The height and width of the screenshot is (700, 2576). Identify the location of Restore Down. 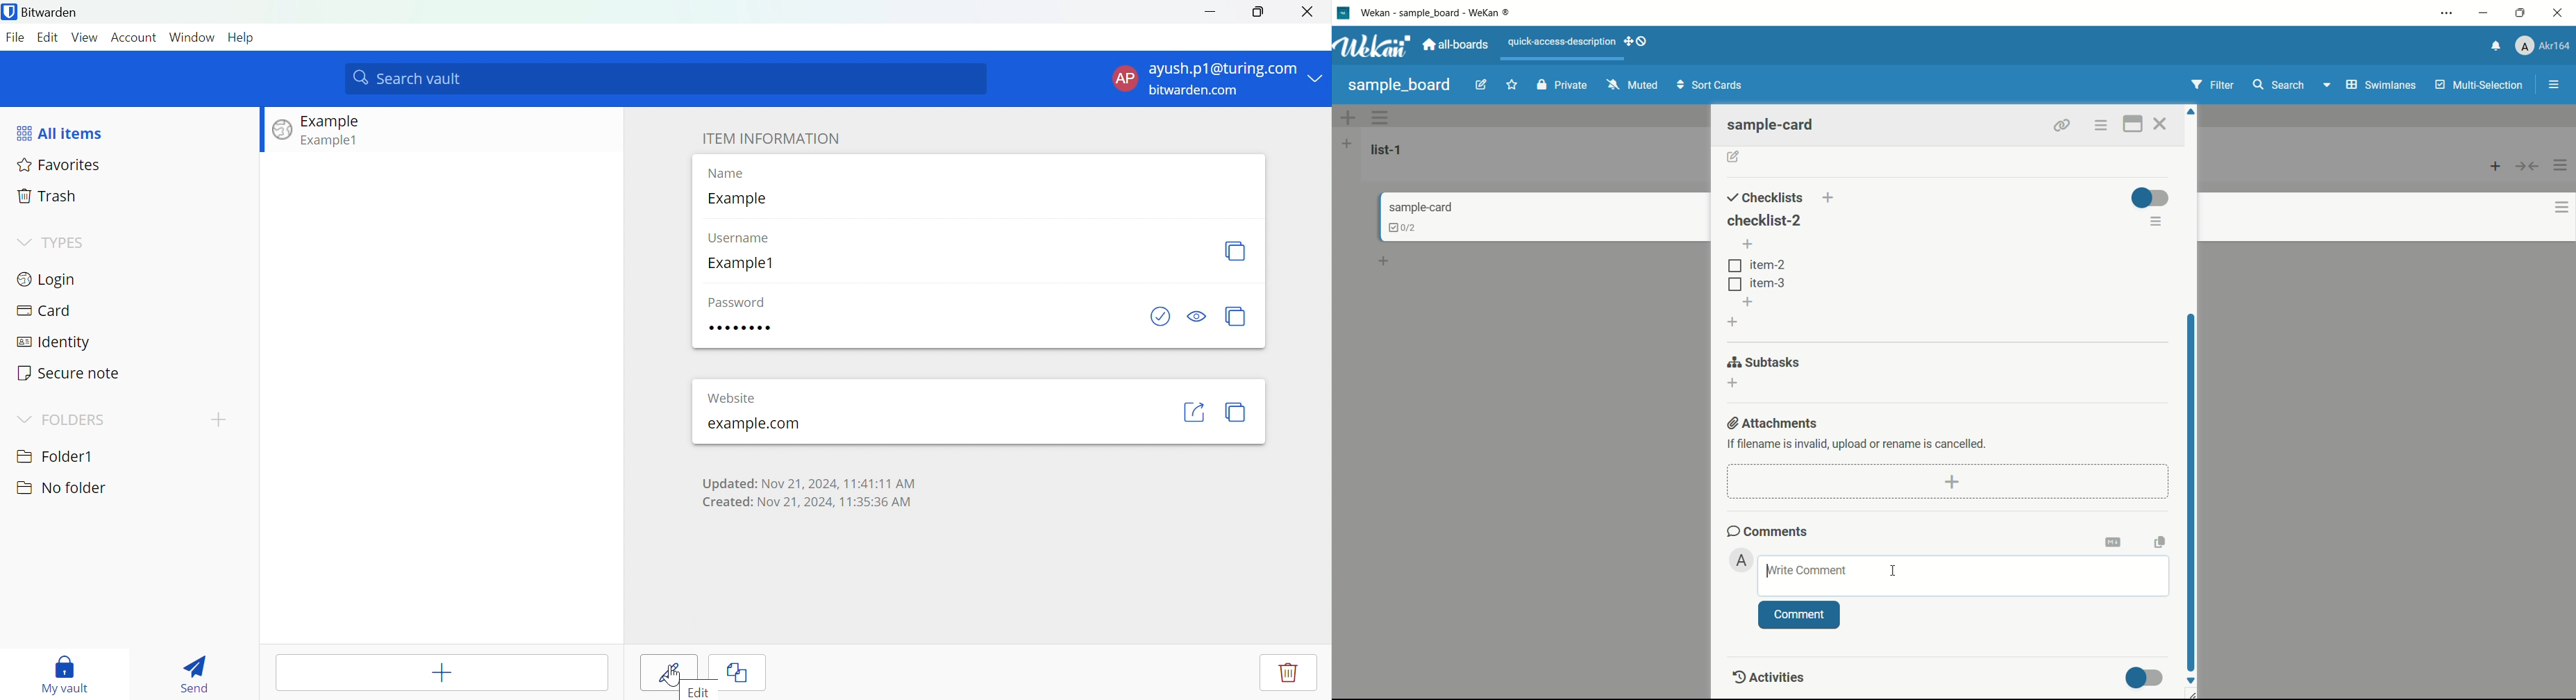
(1258, 12).